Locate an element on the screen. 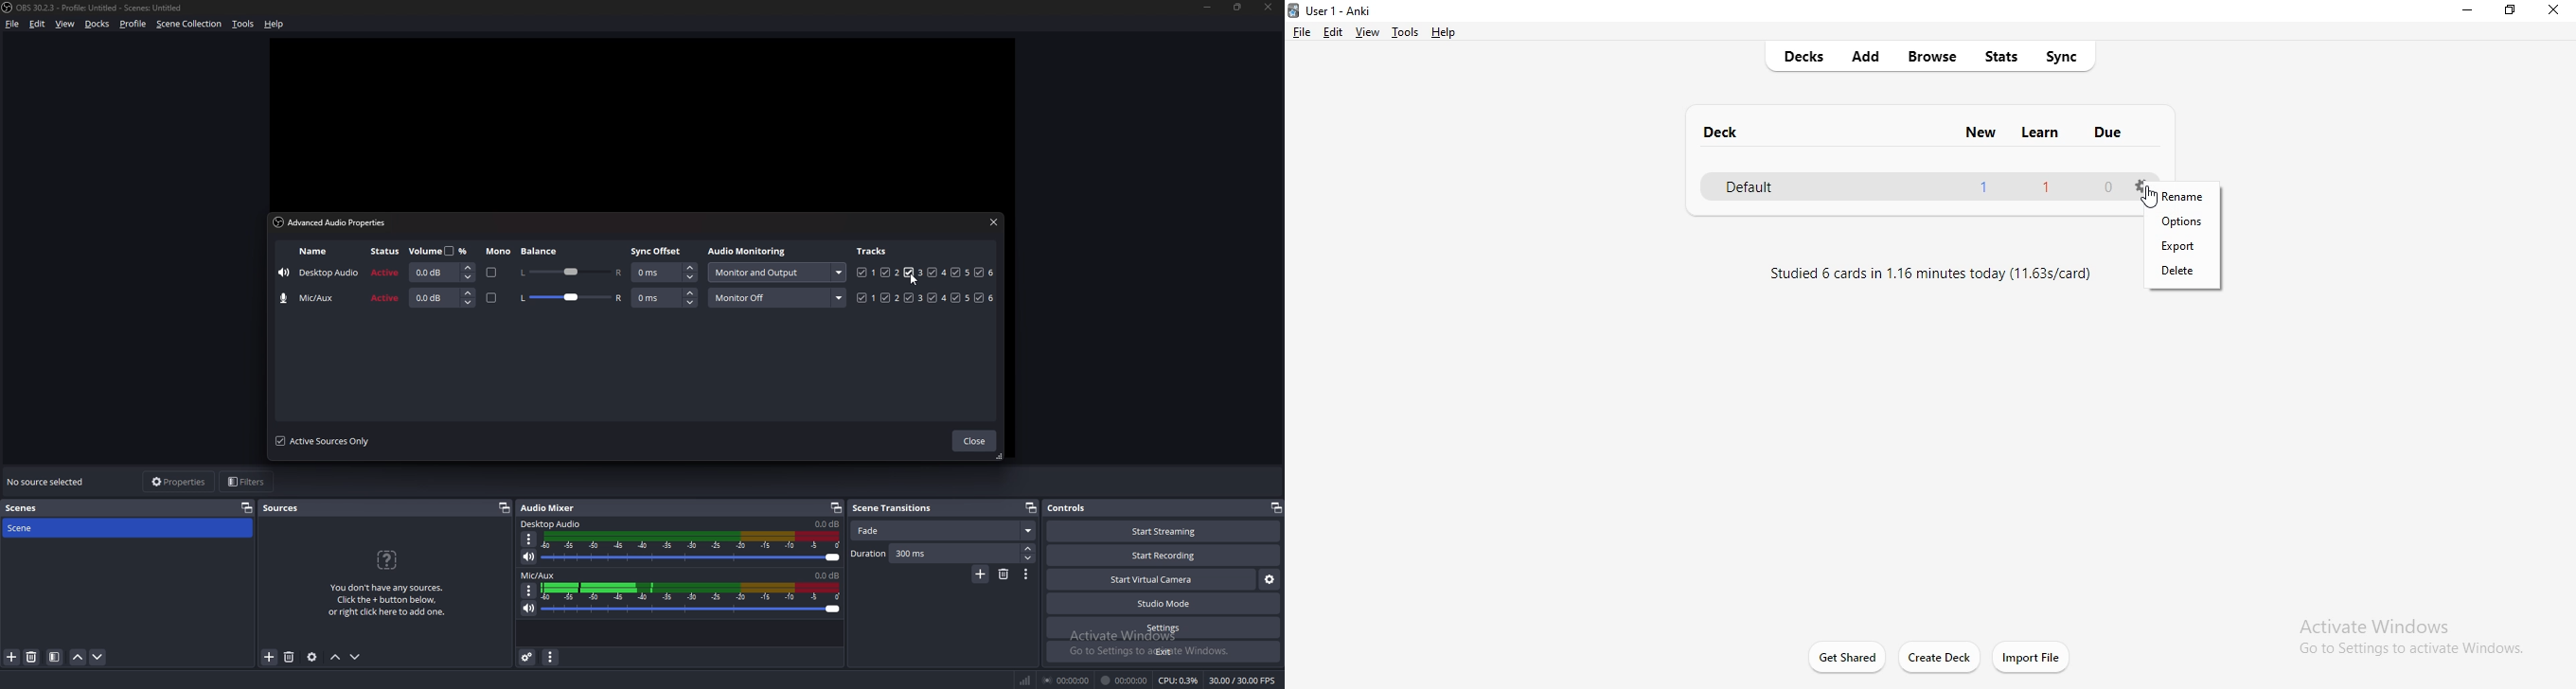 This screenshot has width=2576, height=700. filter is located at coordinates (54, 658).